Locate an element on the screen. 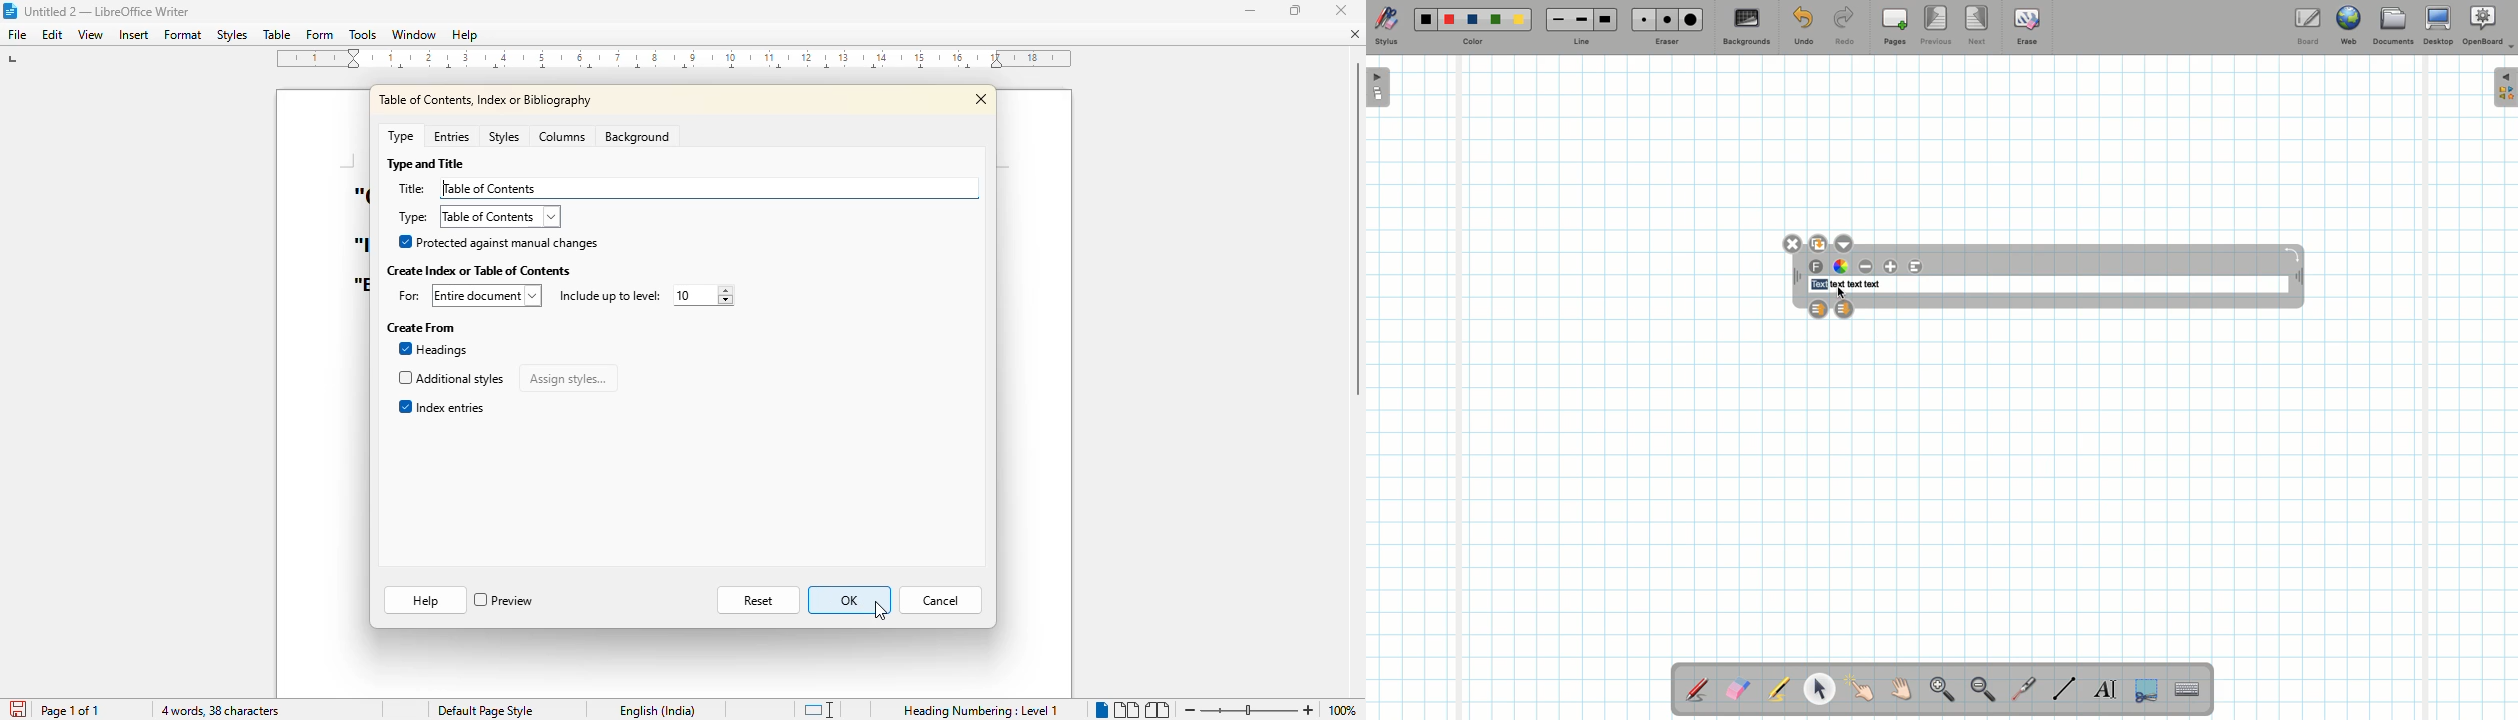  Line is located at coordinates (2064, 688).